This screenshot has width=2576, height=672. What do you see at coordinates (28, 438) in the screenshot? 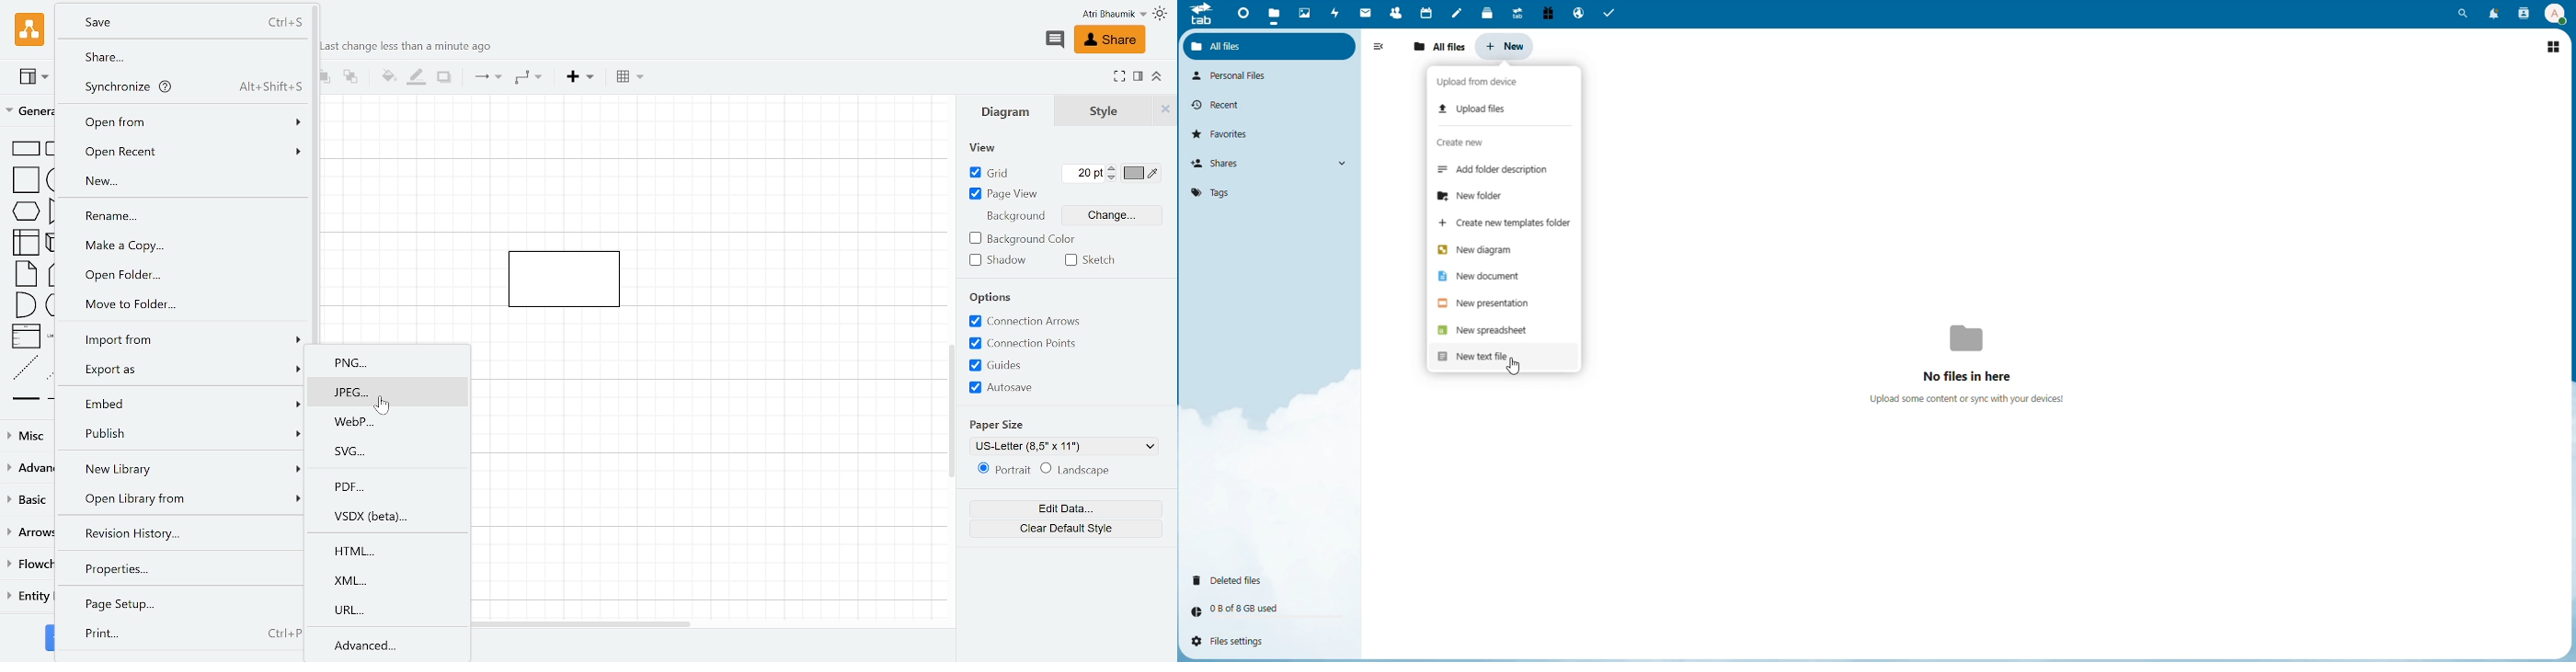
I see `Misc` at bounding box center [28, 438].